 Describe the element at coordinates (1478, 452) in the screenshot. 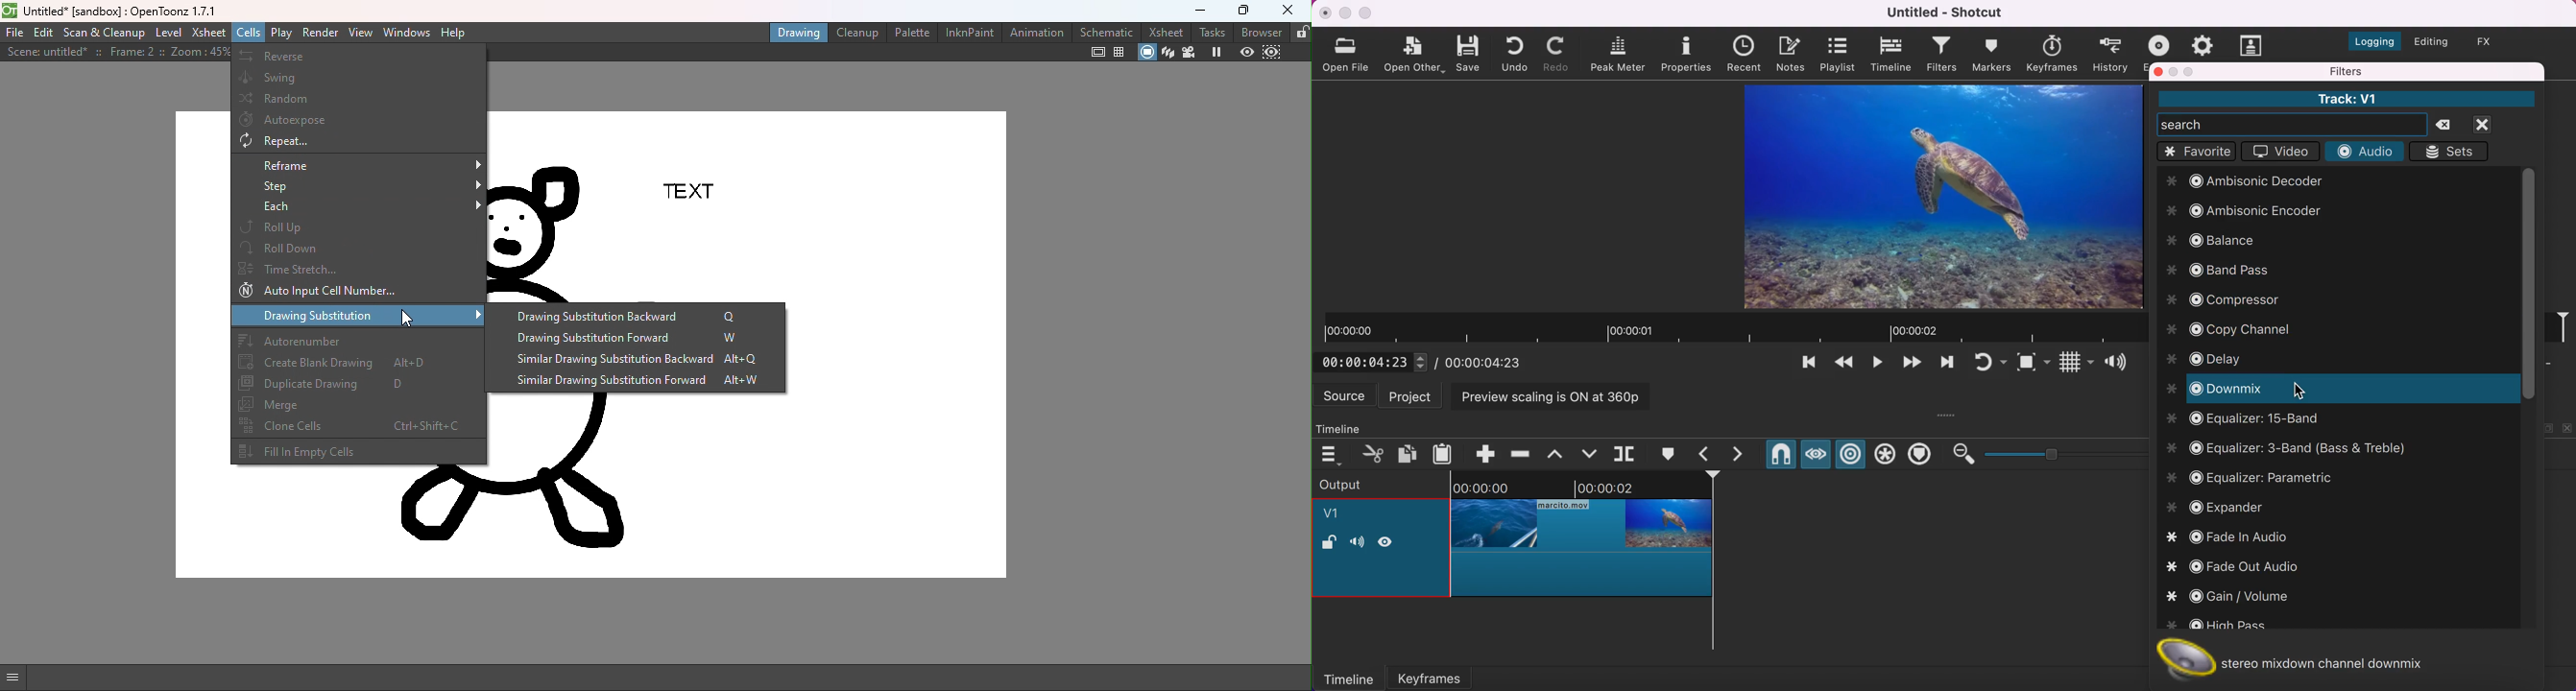

I see `append` at that location.